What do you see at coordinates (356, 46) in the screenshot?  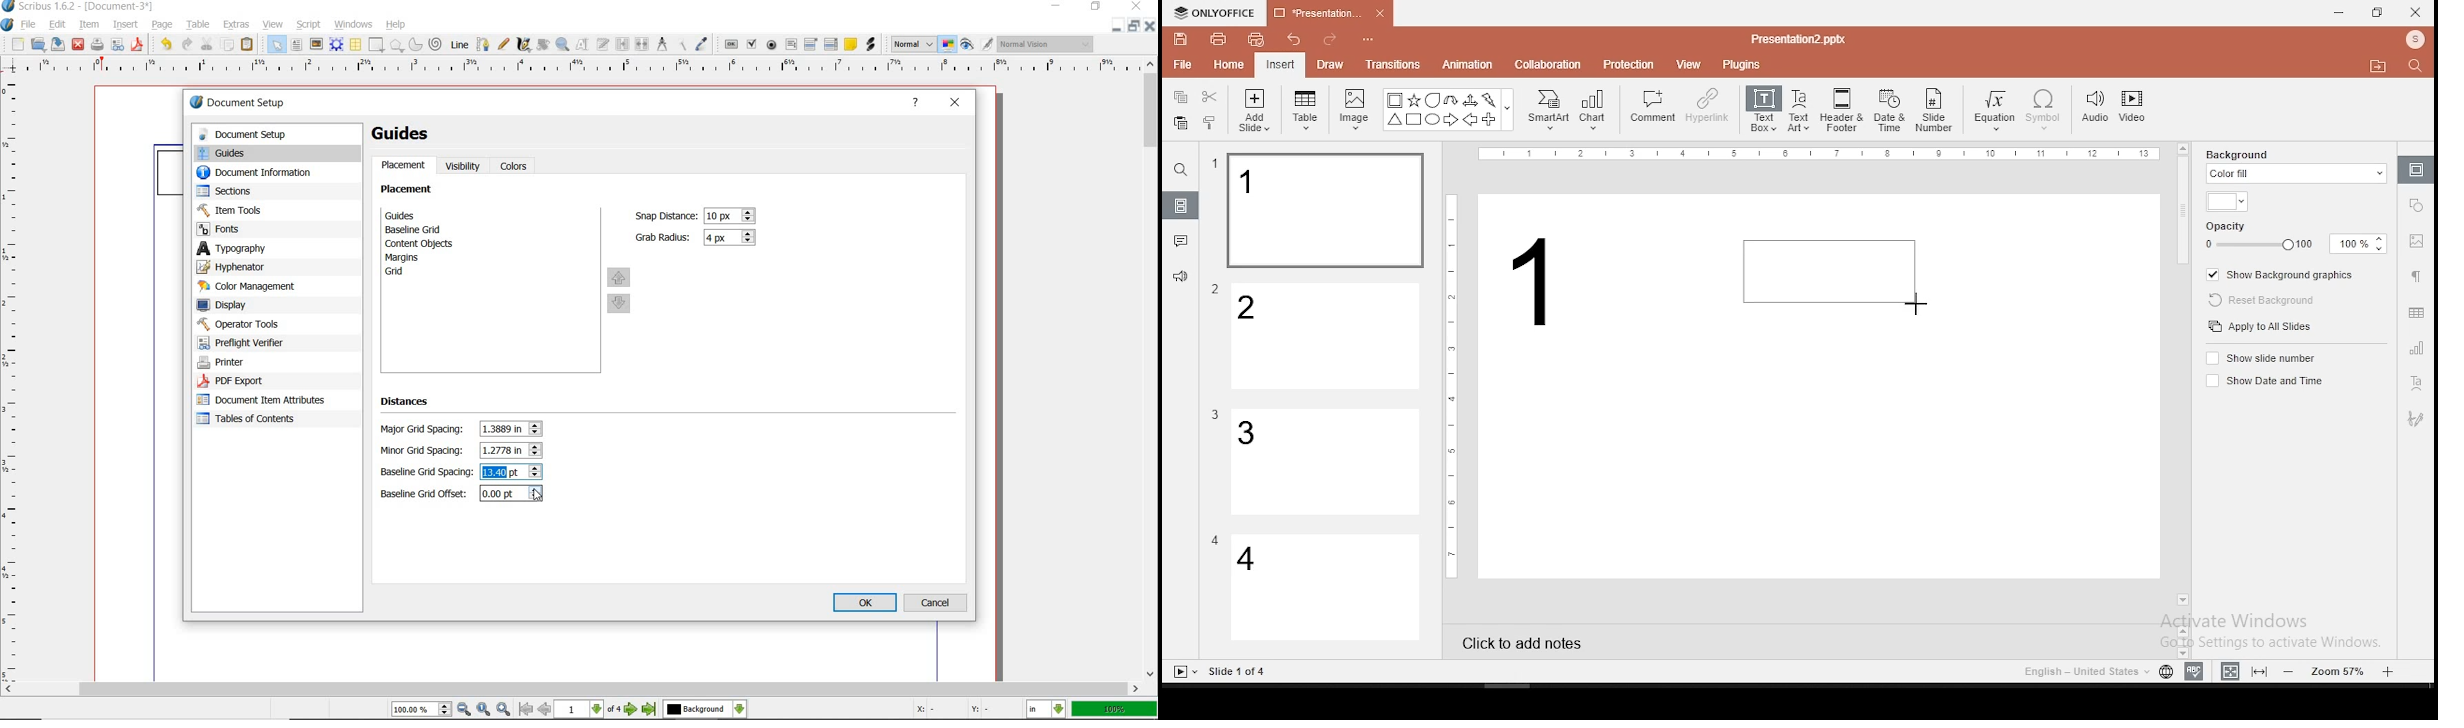 I see `table` at bounding box center [356, 46].